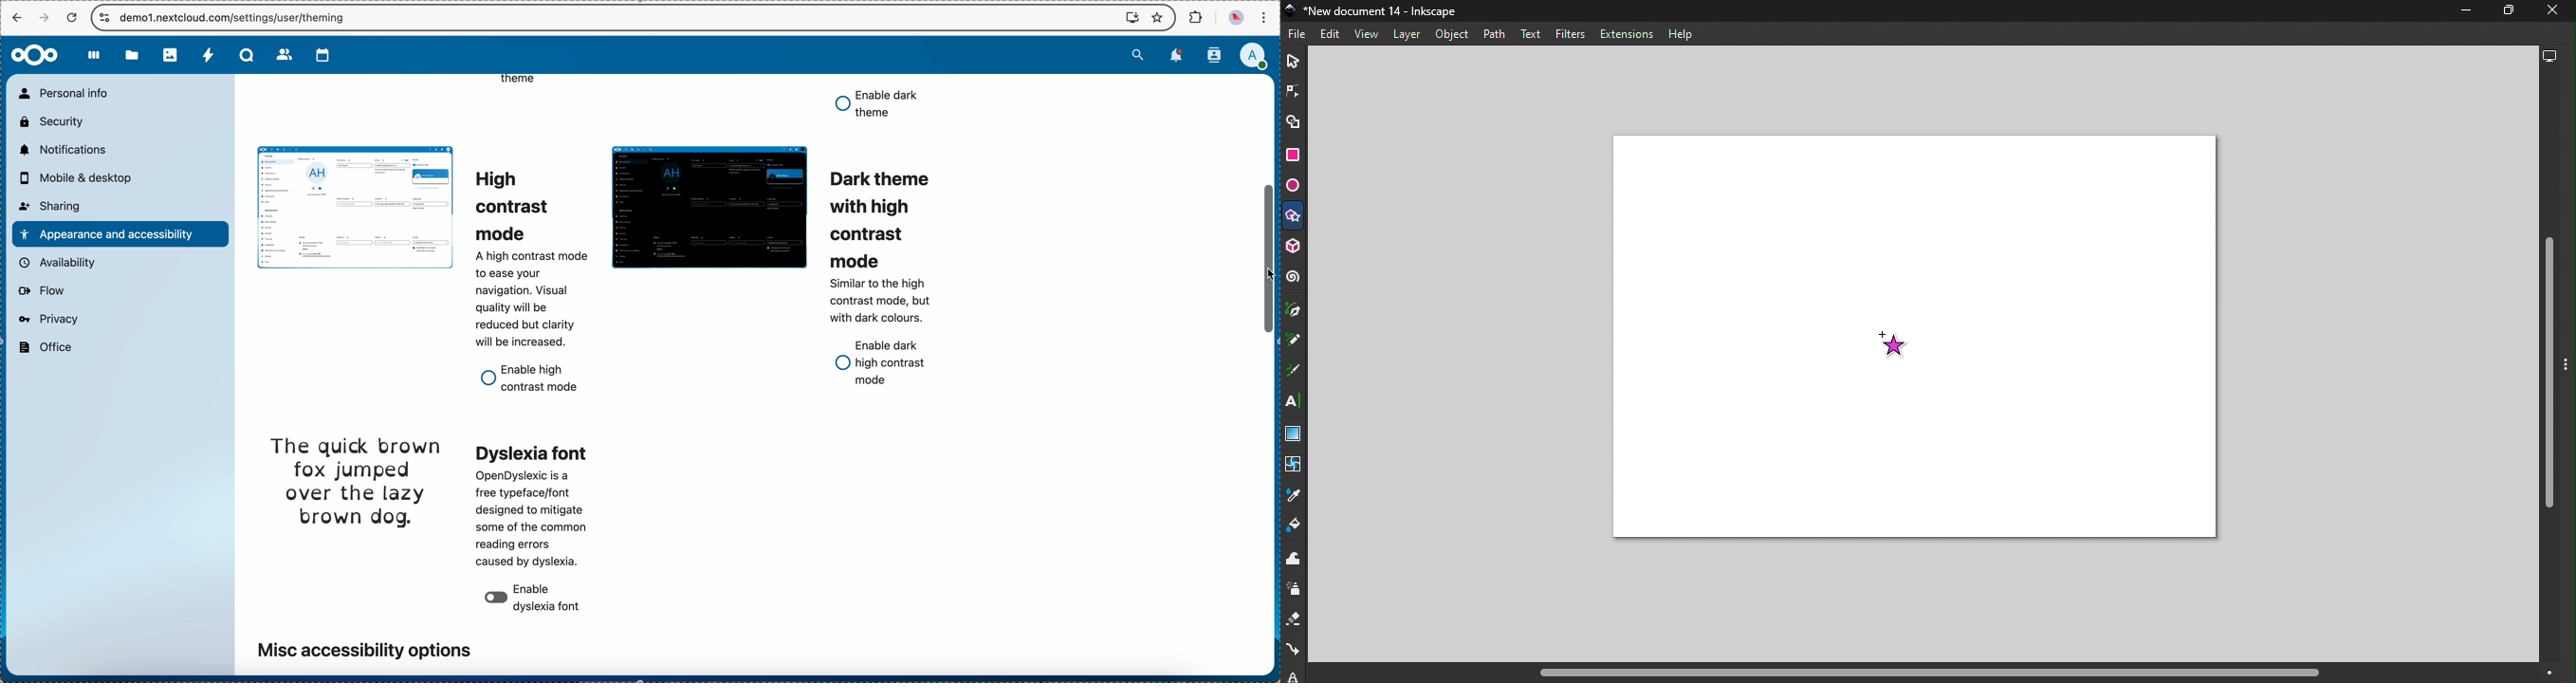 The width and height of the screenshot is (2576, 700). Describe the element at coordinates (80, 177) in the screenshot. I see `mobile and desktop` at that location.